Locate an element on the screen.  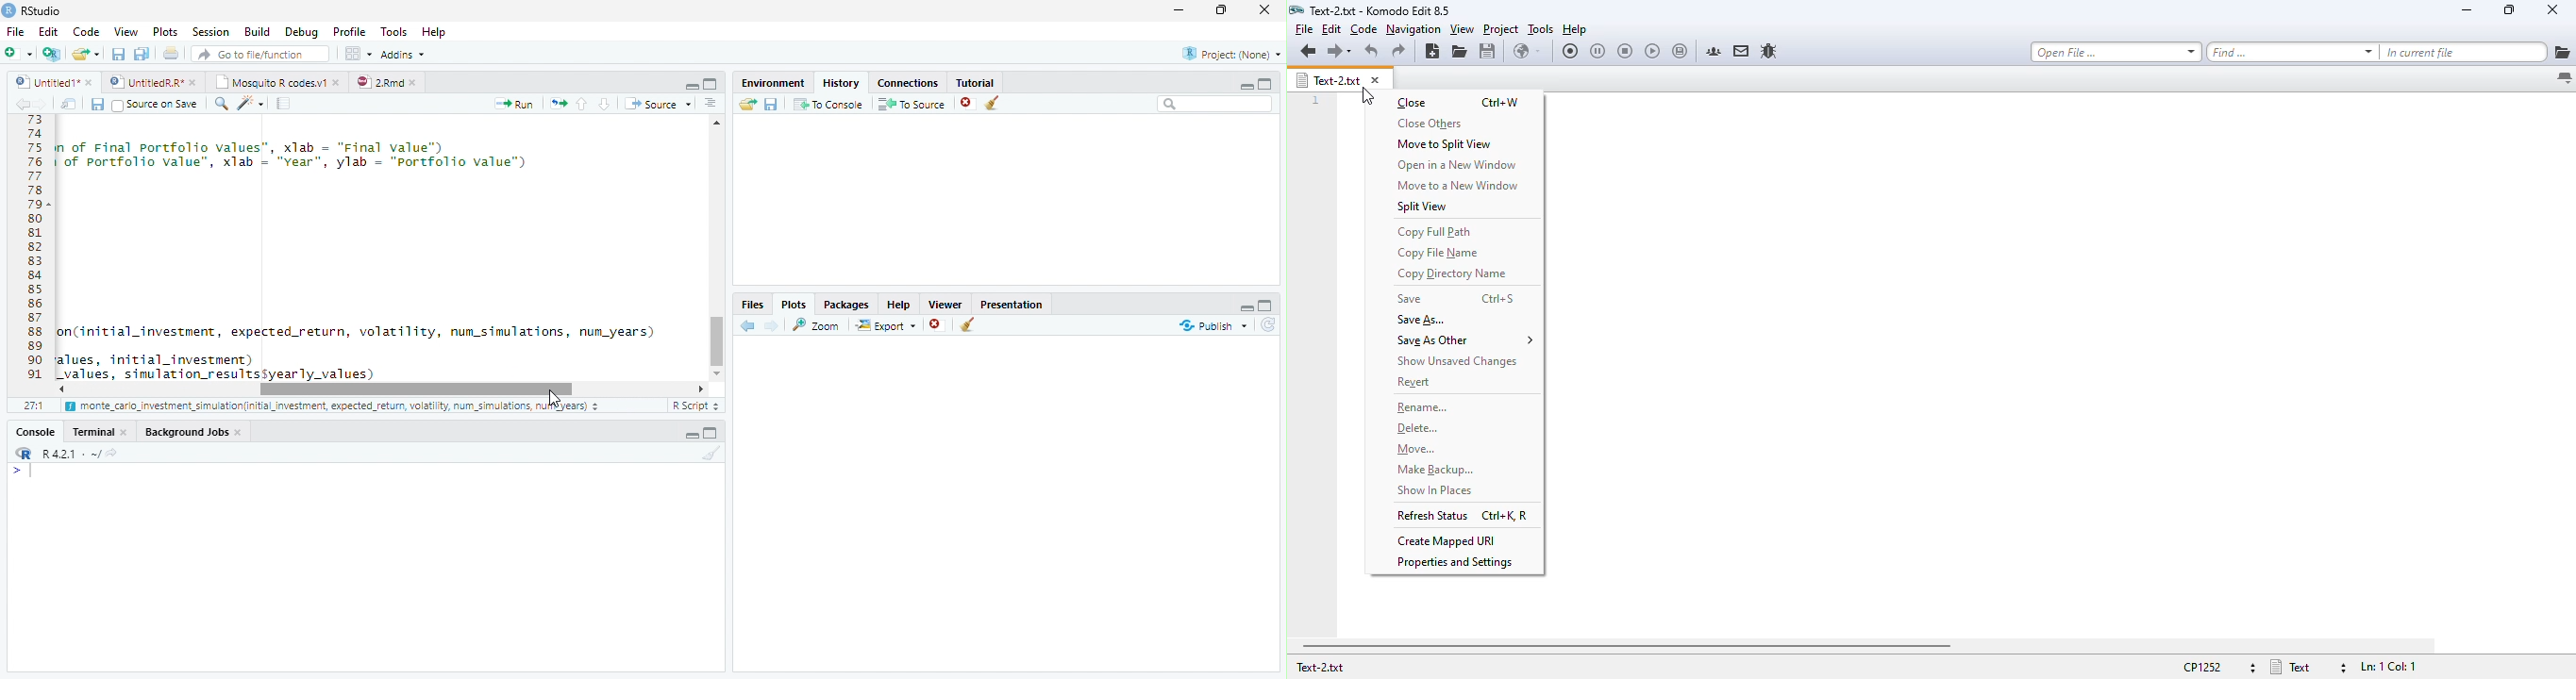
Scroll Up is located at coordinates (717, 124).